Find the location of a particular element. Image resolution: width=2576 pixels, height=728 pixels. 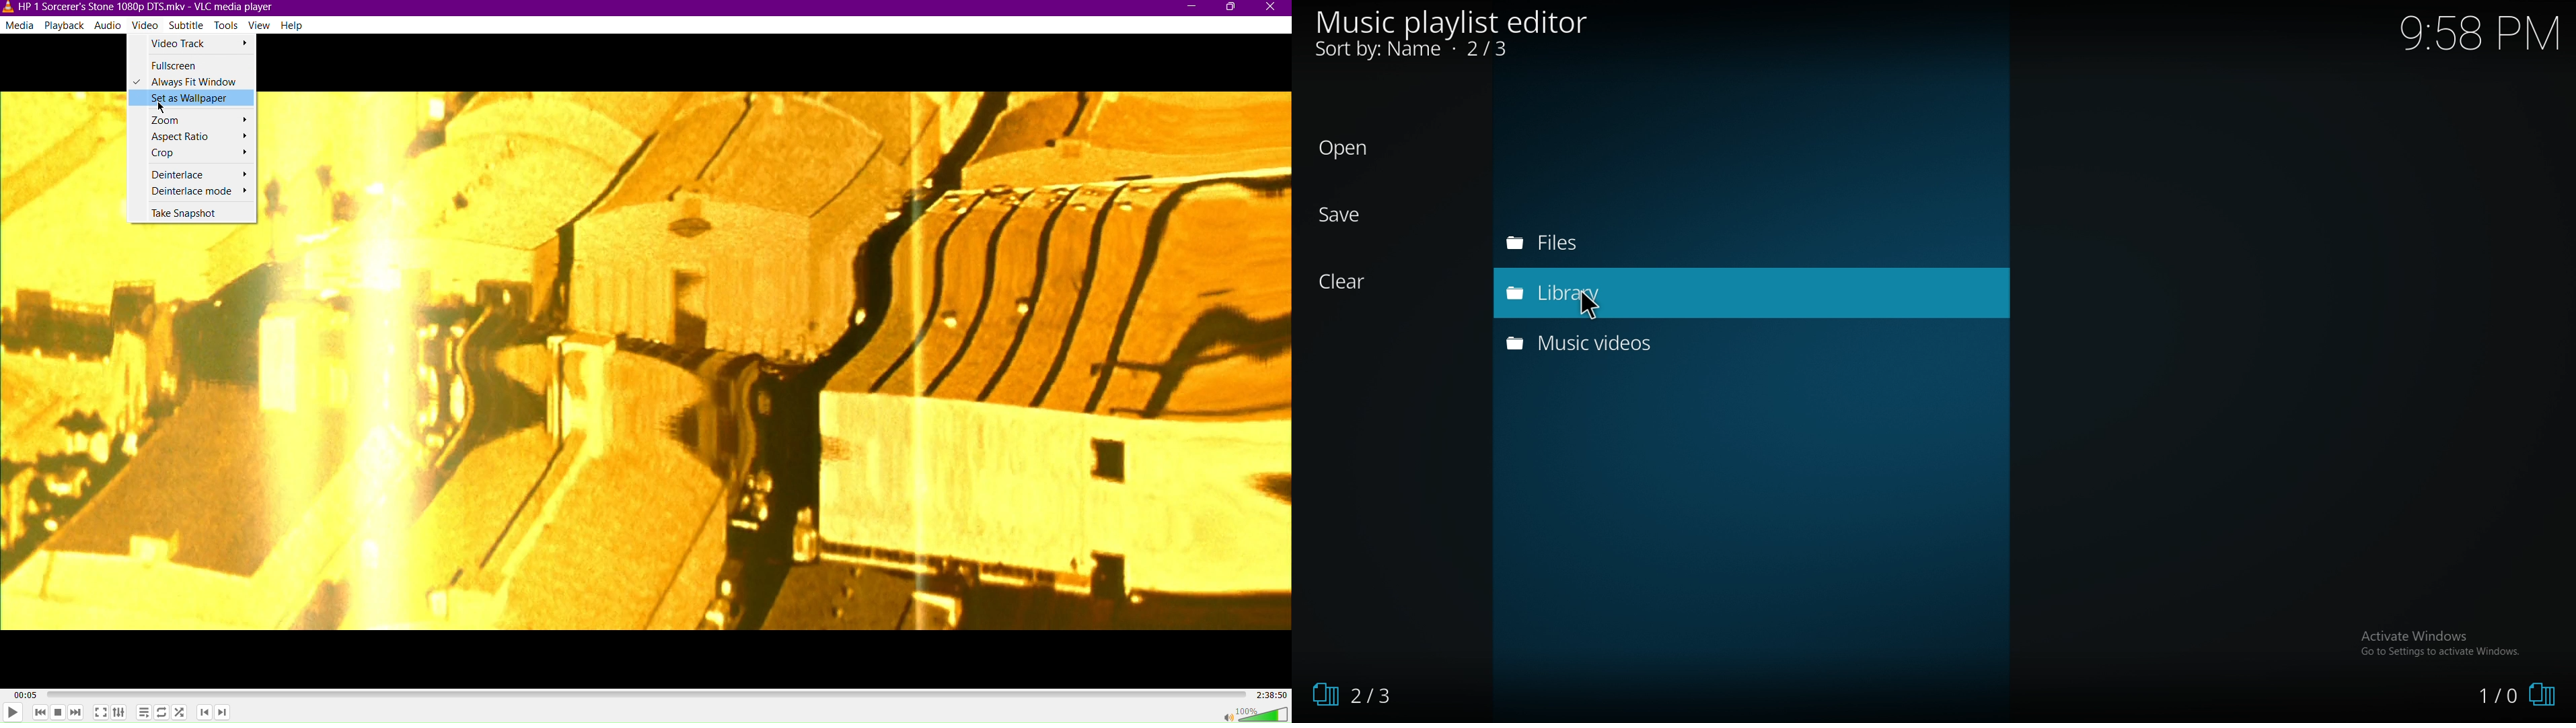

save is located at coordinates (1376, 216).